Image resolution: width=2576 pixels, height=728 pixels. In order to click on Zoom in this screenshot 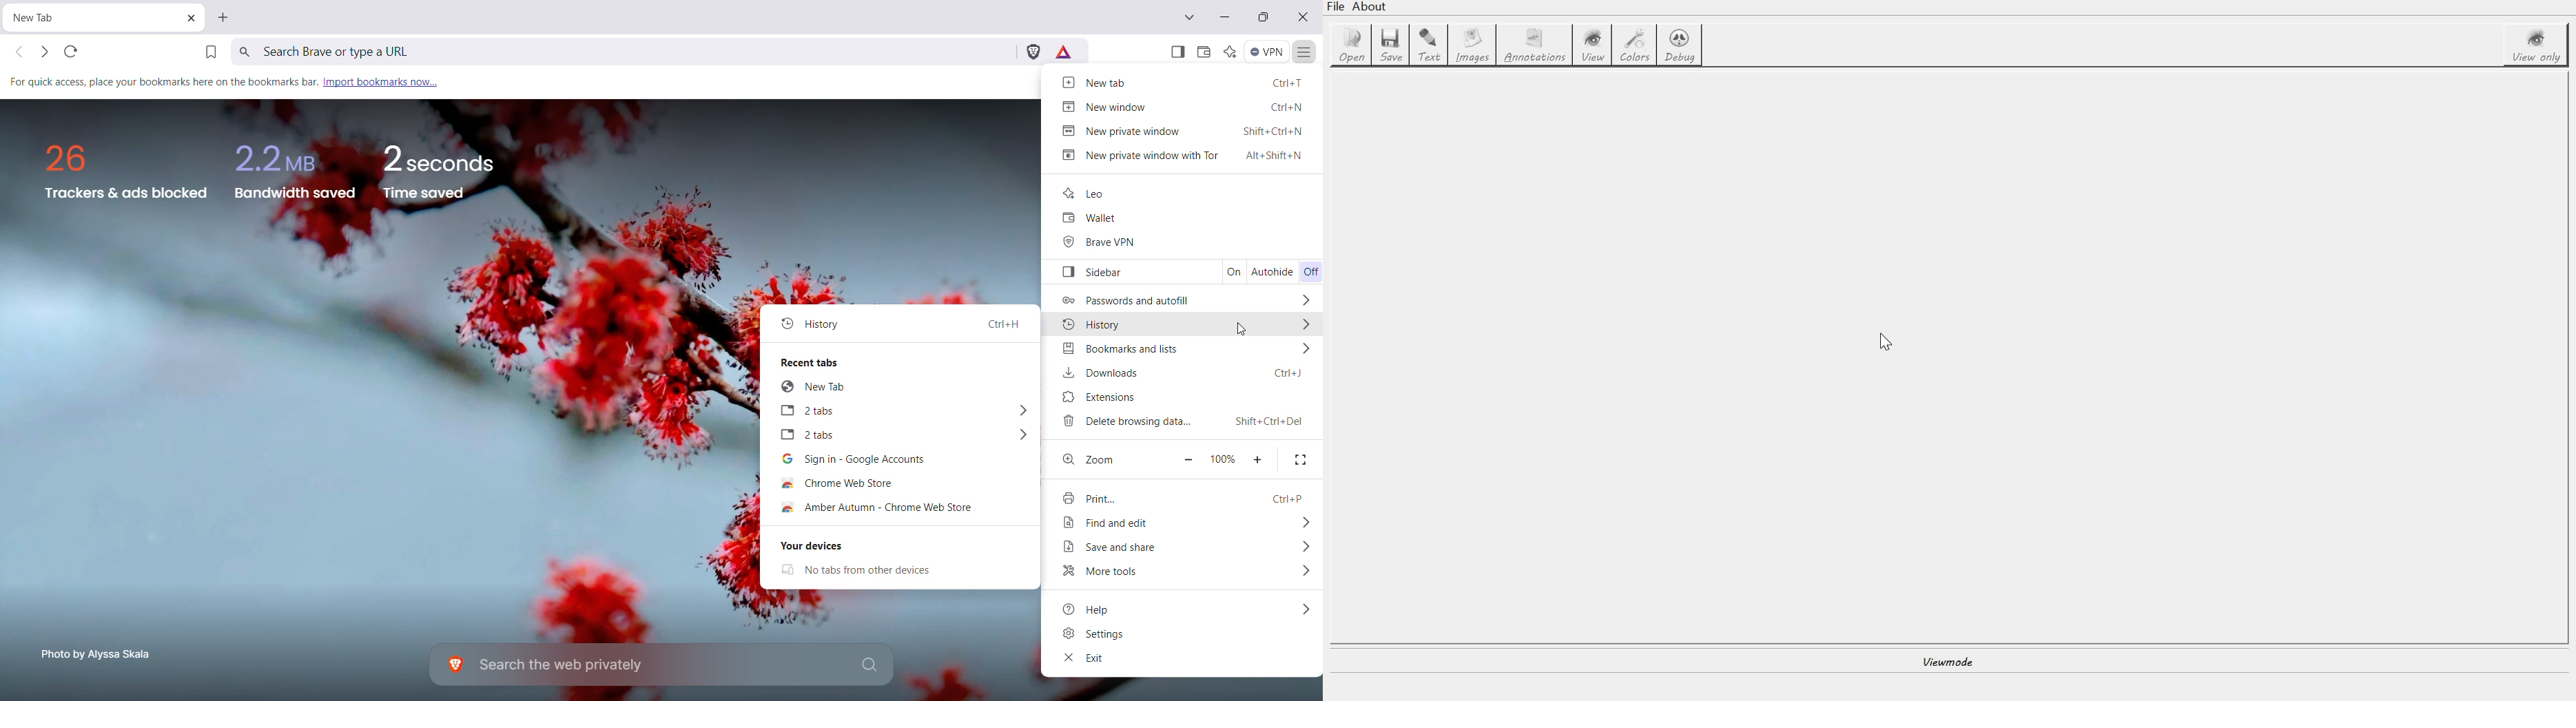, I will do `click(1092, 458)`.